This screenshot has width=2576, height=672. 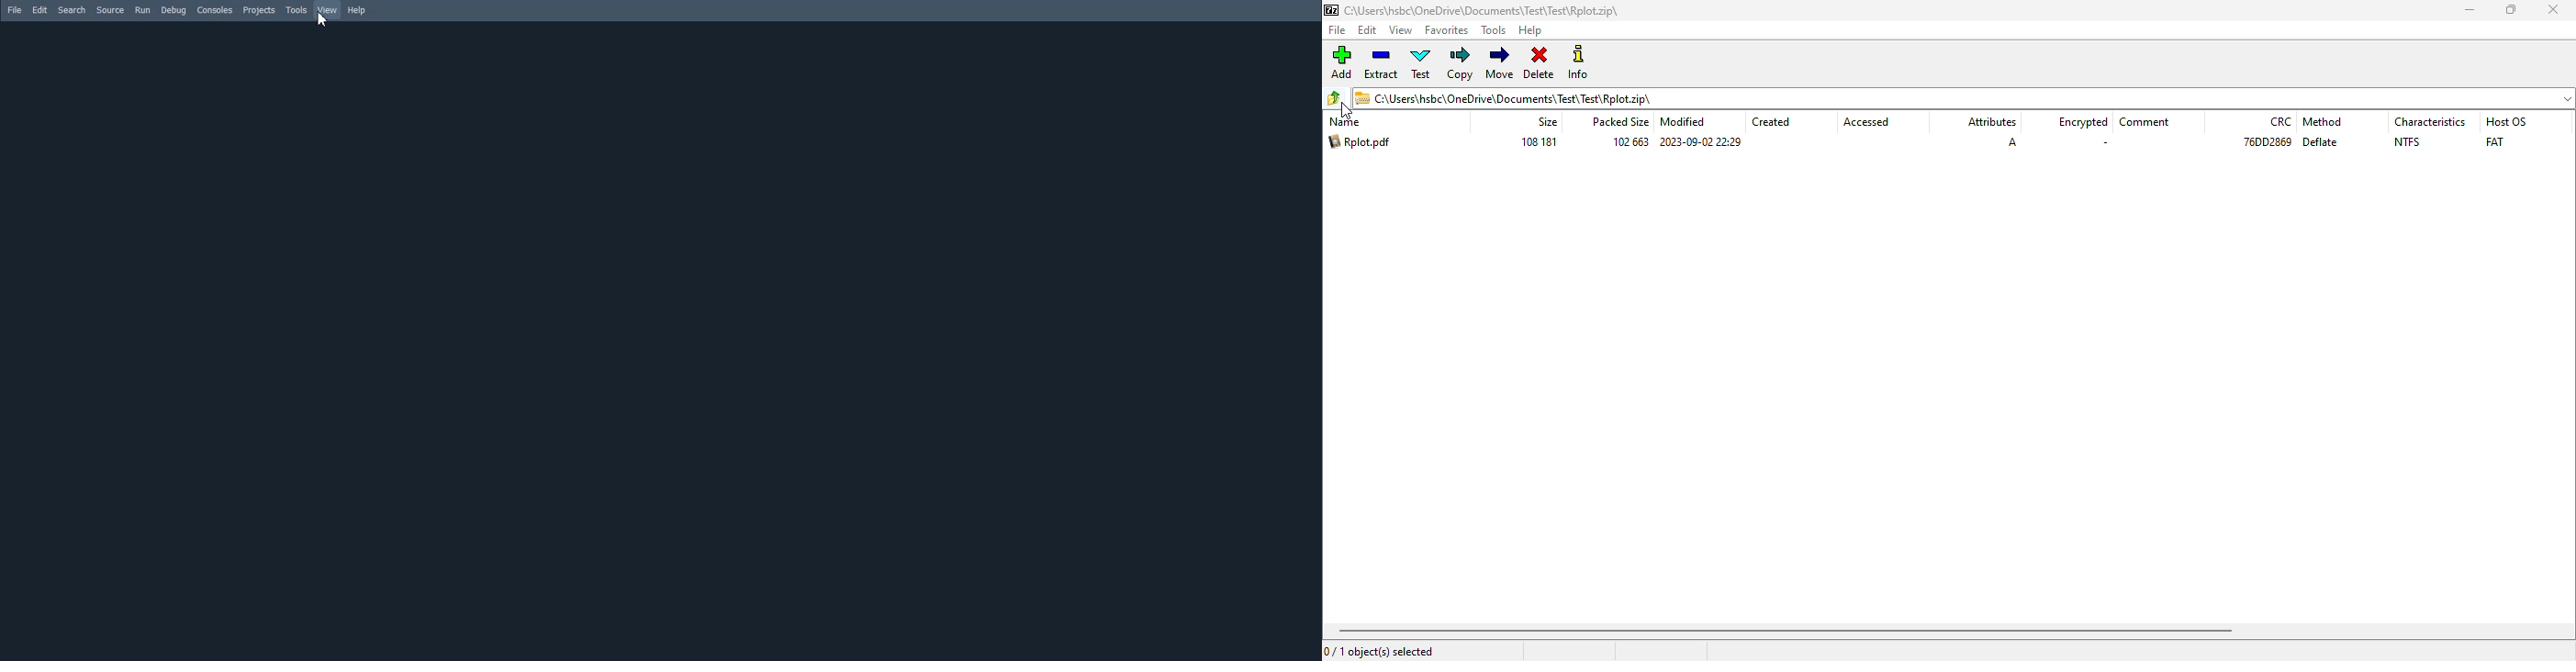 I want to click on favorites, so click(x=1446, y=30).